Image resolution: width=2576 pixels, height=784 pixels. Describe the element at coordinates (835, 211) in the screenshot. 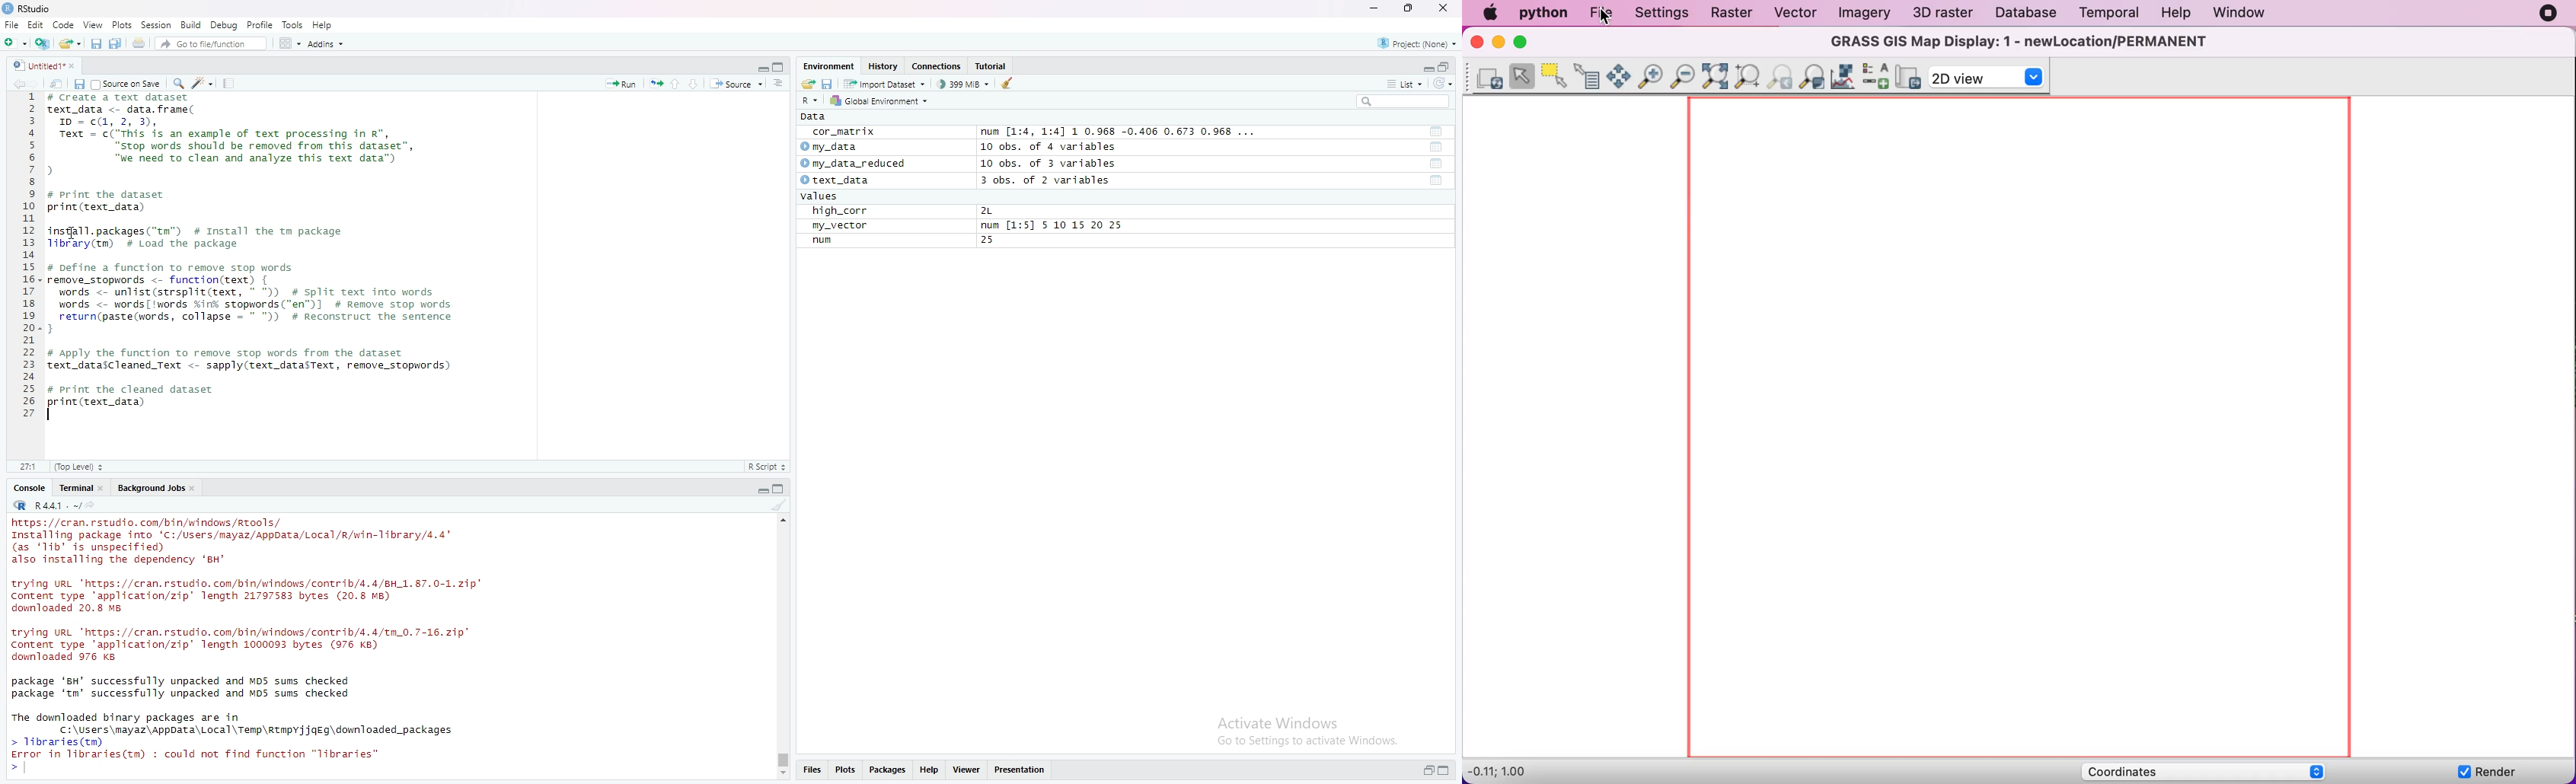

I see `high_corr` at that location.